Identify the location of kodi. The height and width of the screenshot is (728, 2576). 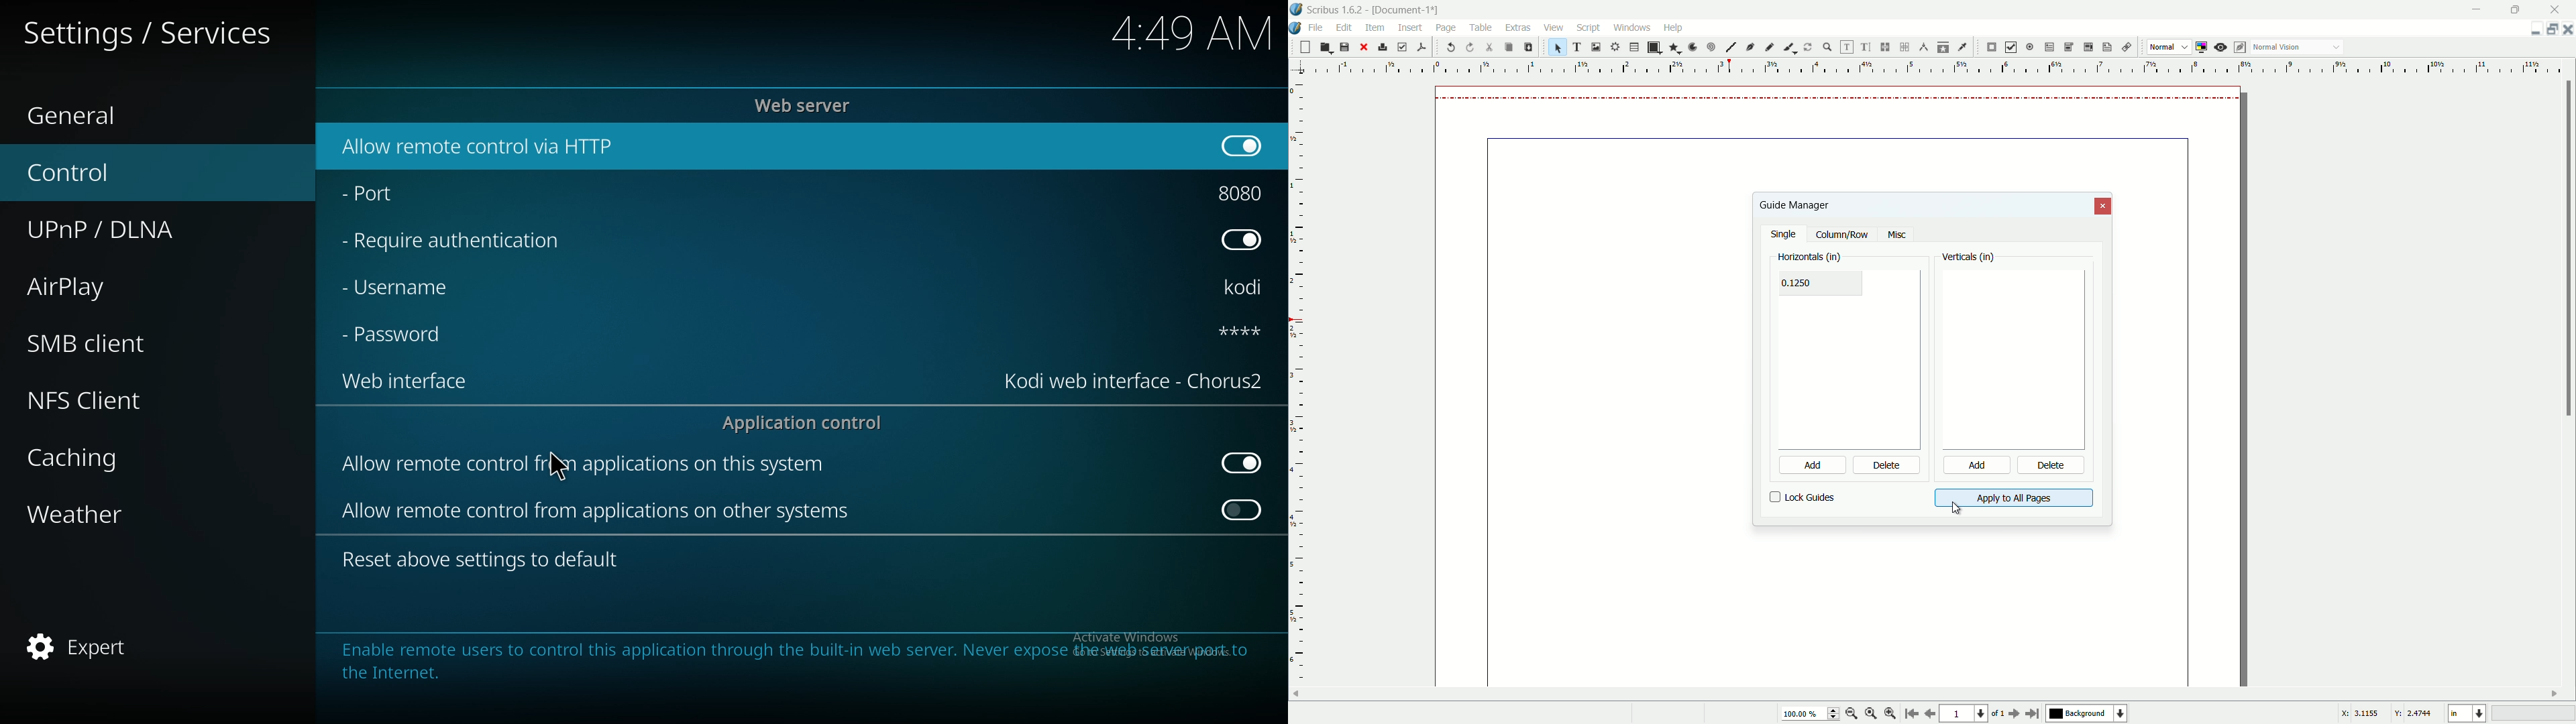
(1248, 287).